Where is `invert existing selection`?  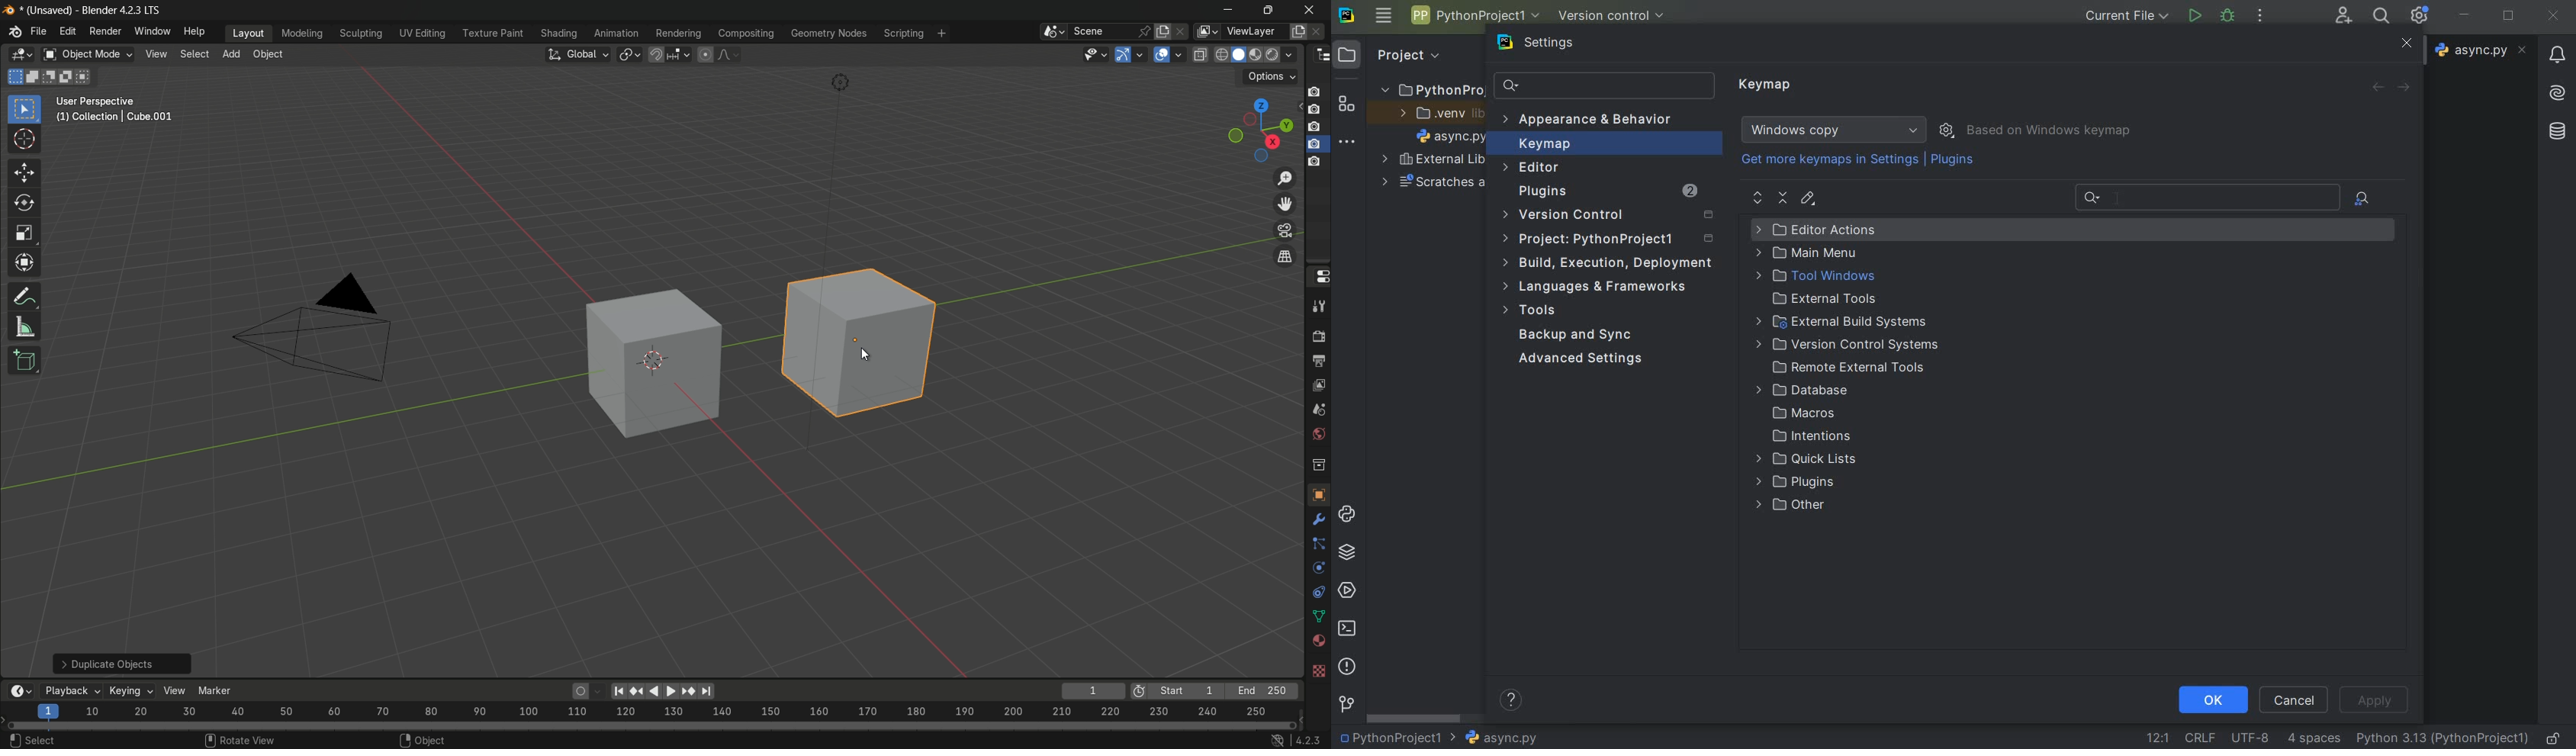
invert existing selection is located at coordinates (68, 76).